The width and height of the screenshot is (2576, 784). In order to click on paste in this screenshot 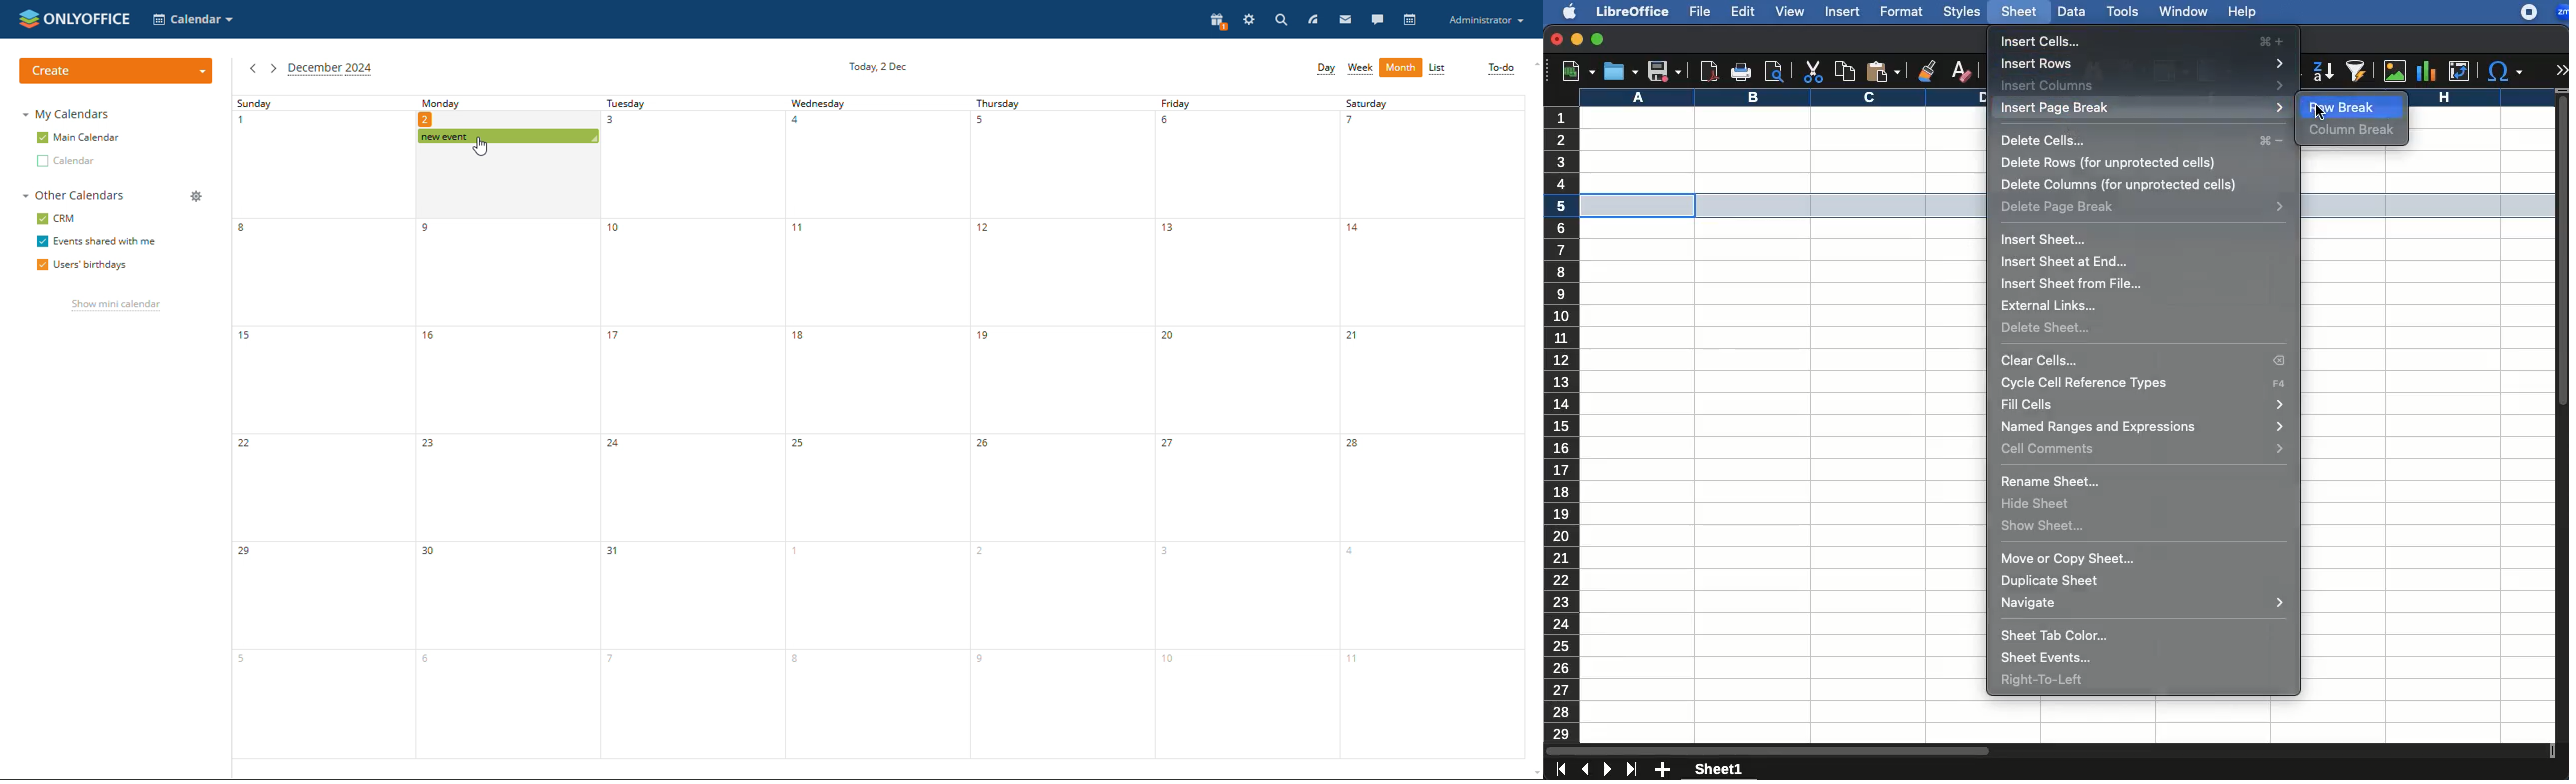, I will do `click(1883, 72)`.